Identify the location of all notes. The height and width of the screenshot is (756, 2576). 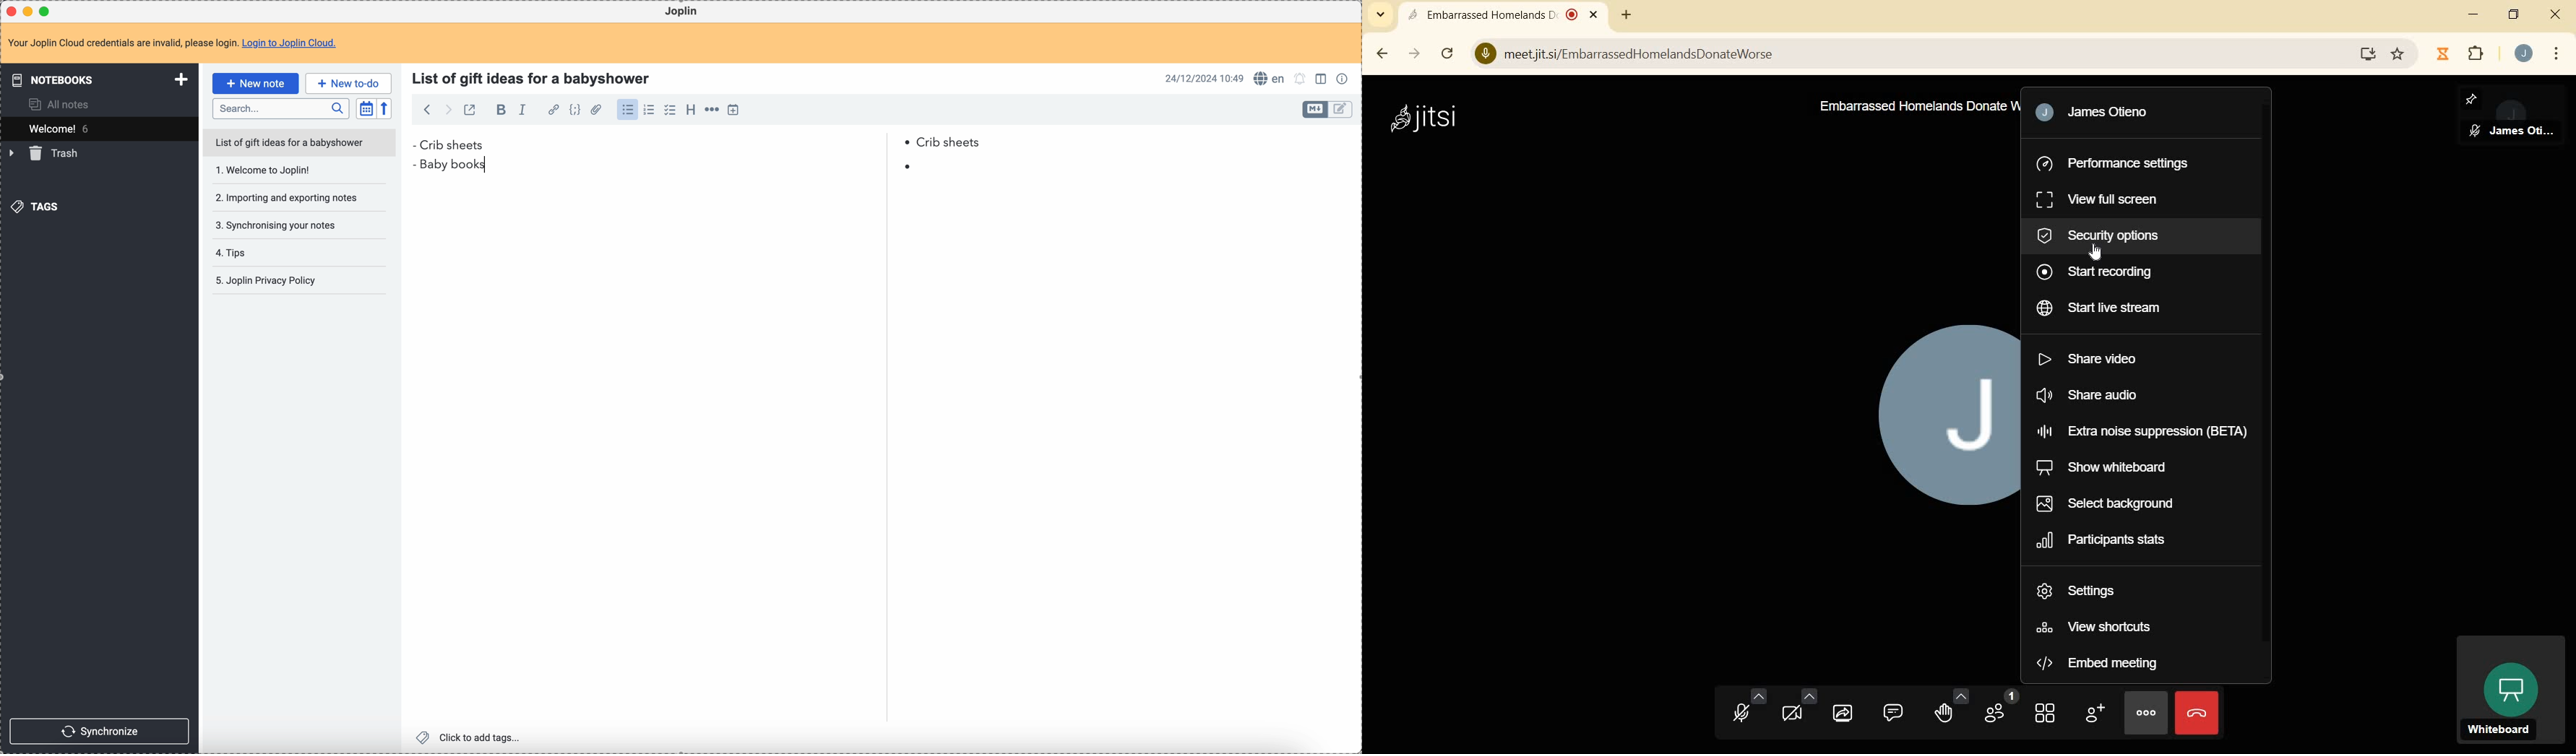
(60, 104).